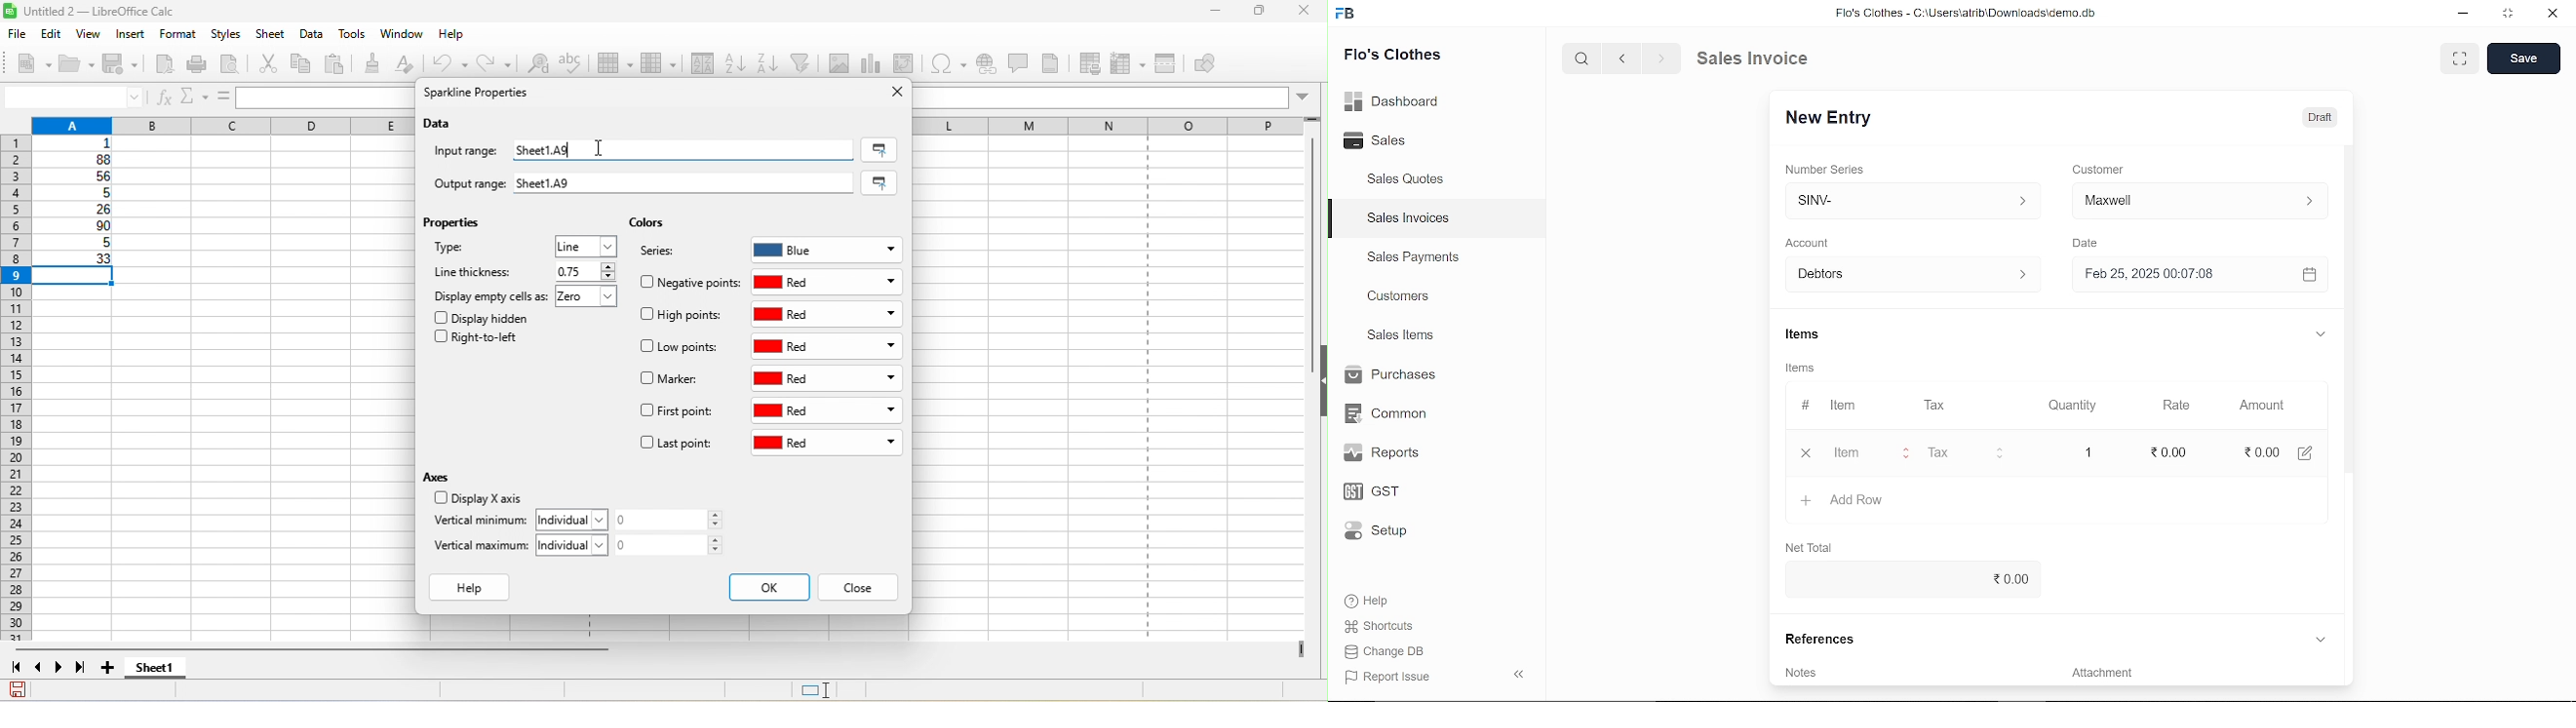  Describe the element at coordinates (806, 59) in the screenshot. I see `auto filter` at that location.